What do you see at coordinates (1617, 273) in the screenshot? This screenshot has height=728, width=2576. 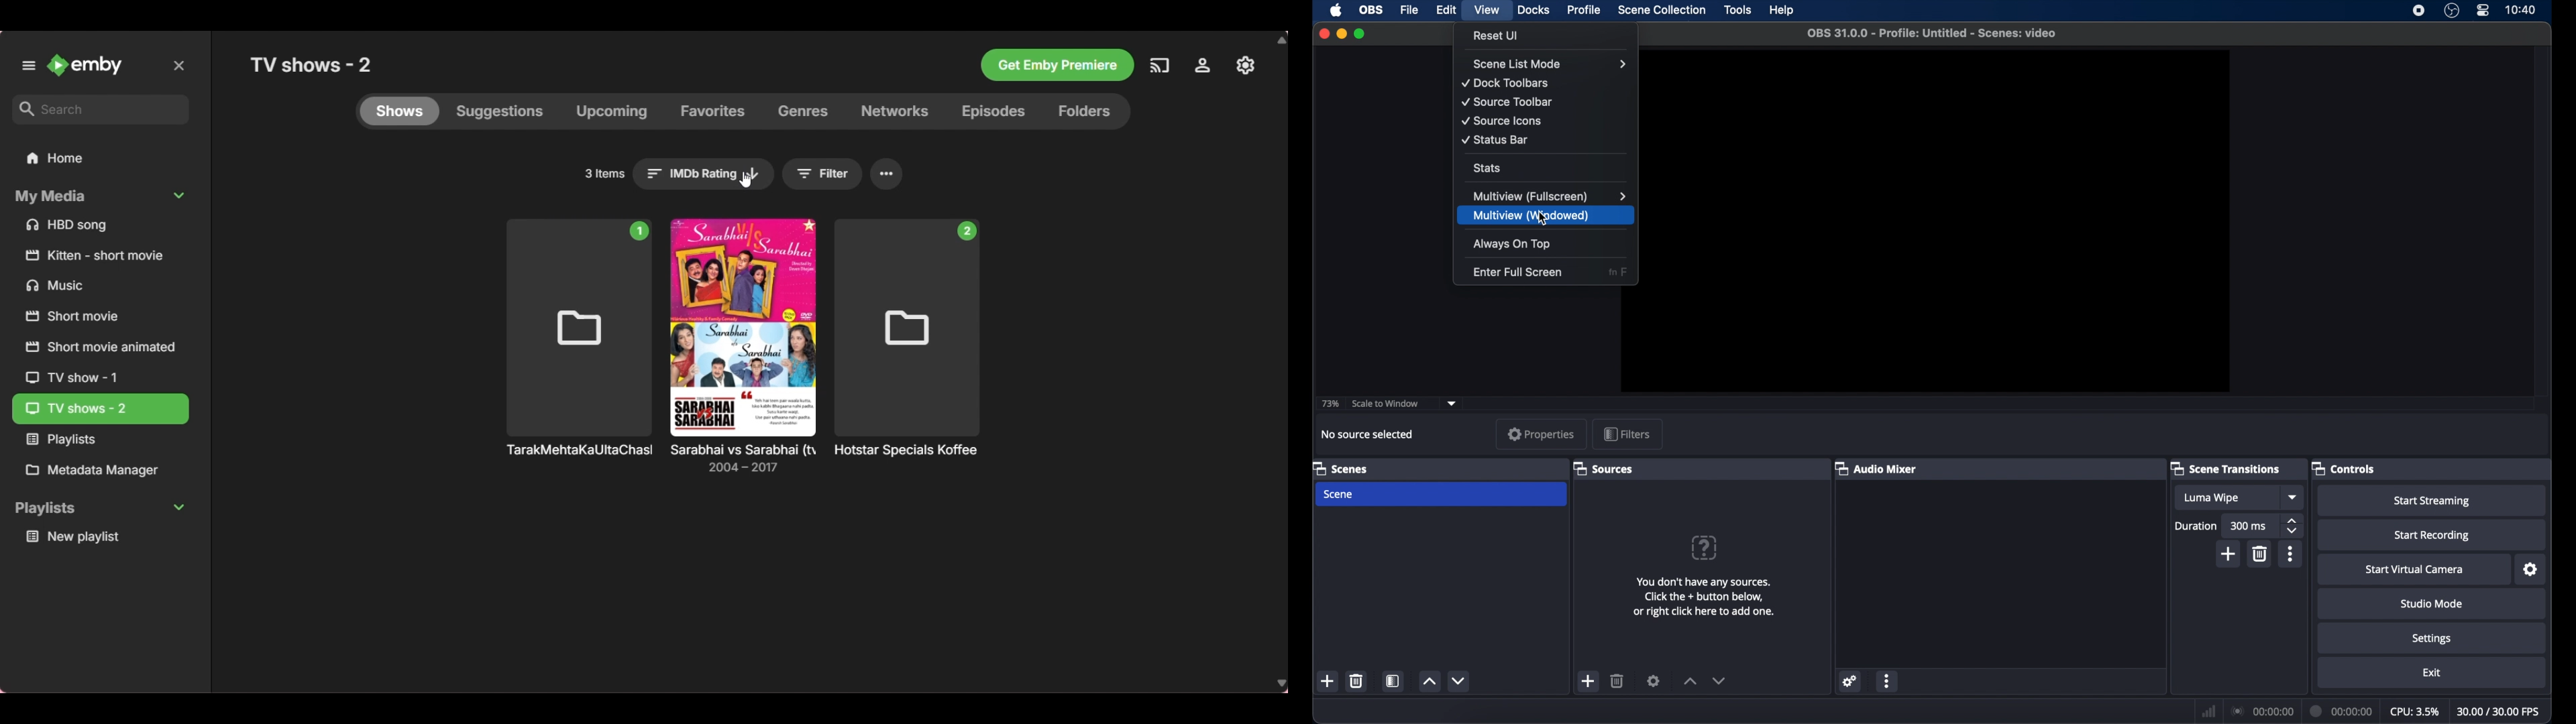 I see `fn F` at bounding box center [1617, 273].